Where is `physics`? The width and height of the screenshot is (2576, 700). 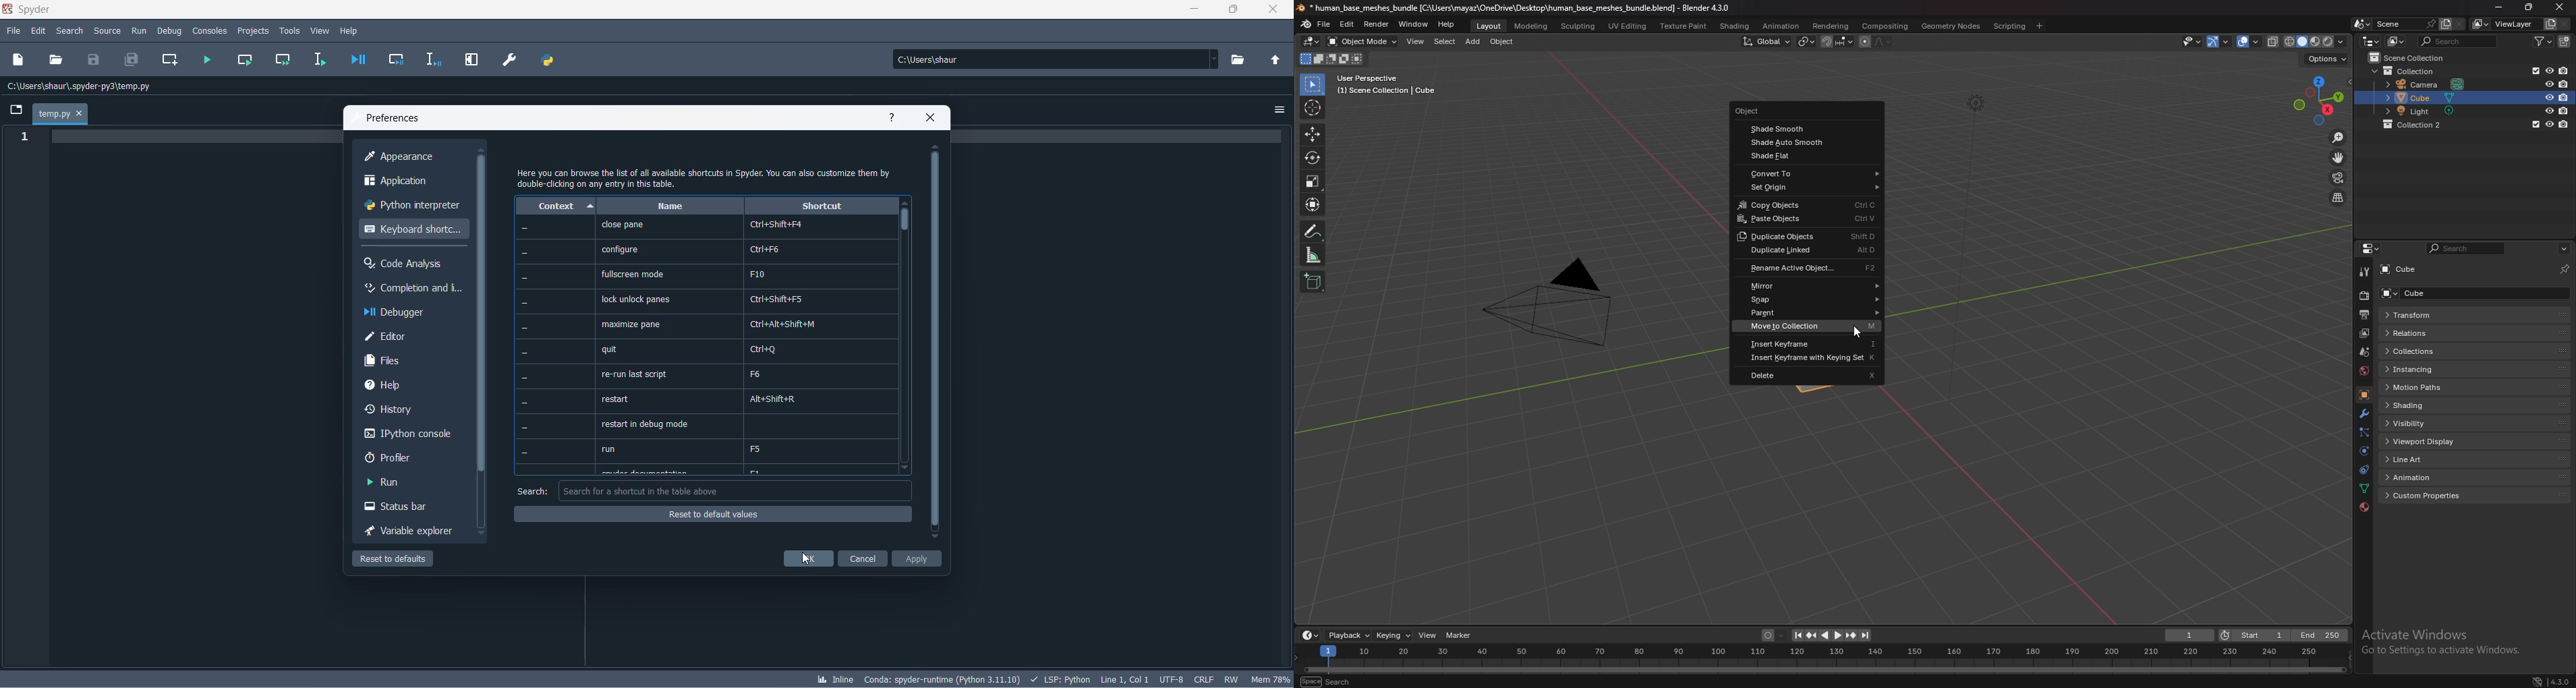 physics is located at coordinates (2365, 451).